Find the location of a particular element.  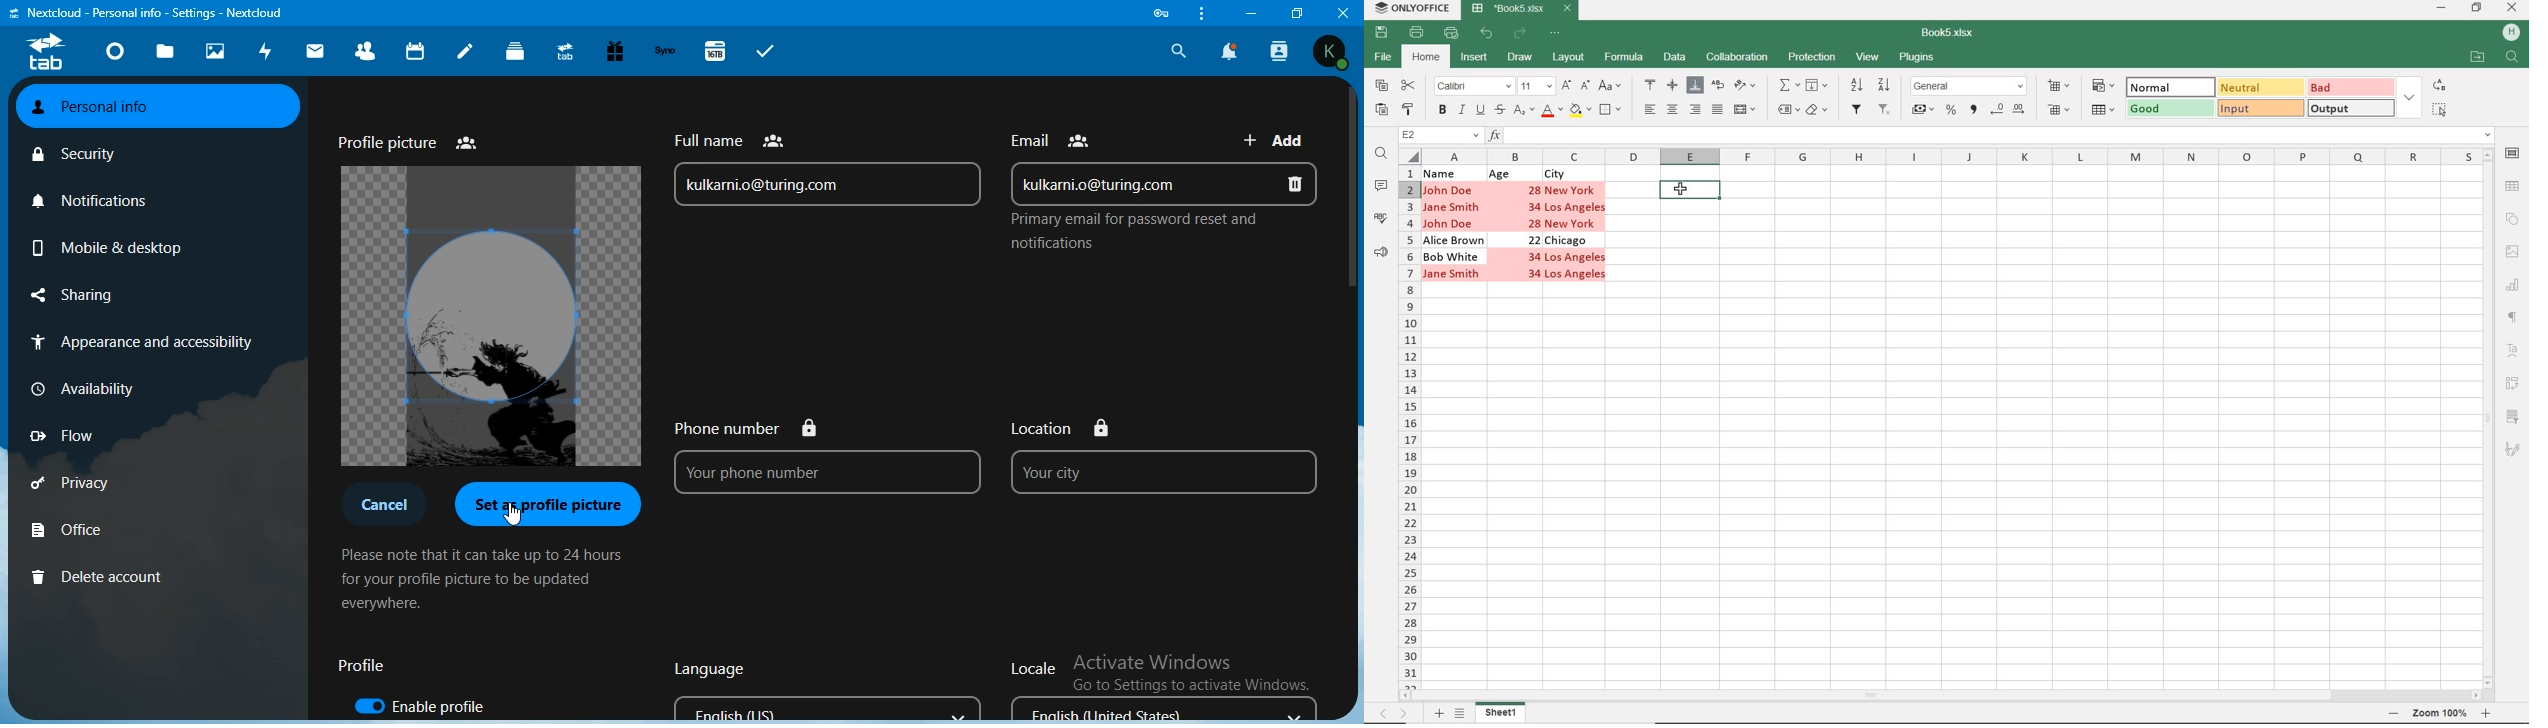

SAVE is located at coordinates (1381, 33).